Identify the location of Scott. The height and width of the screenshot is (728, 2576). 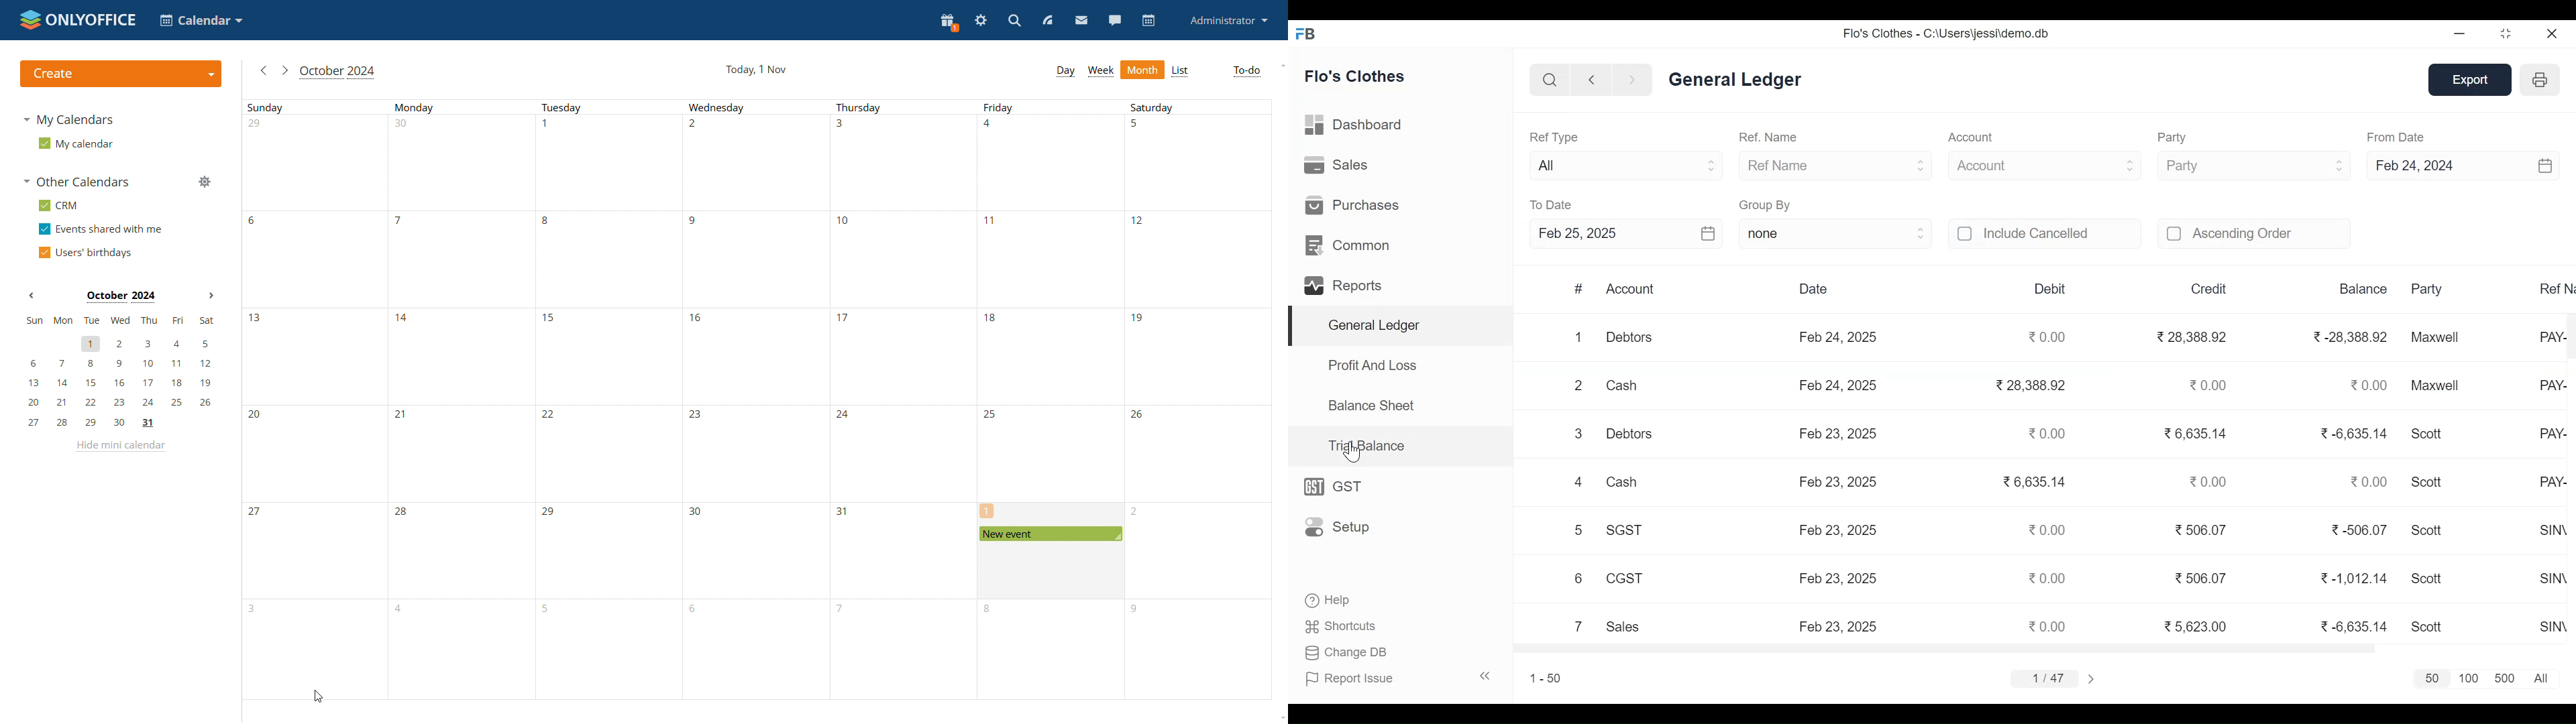
(2429, 577).